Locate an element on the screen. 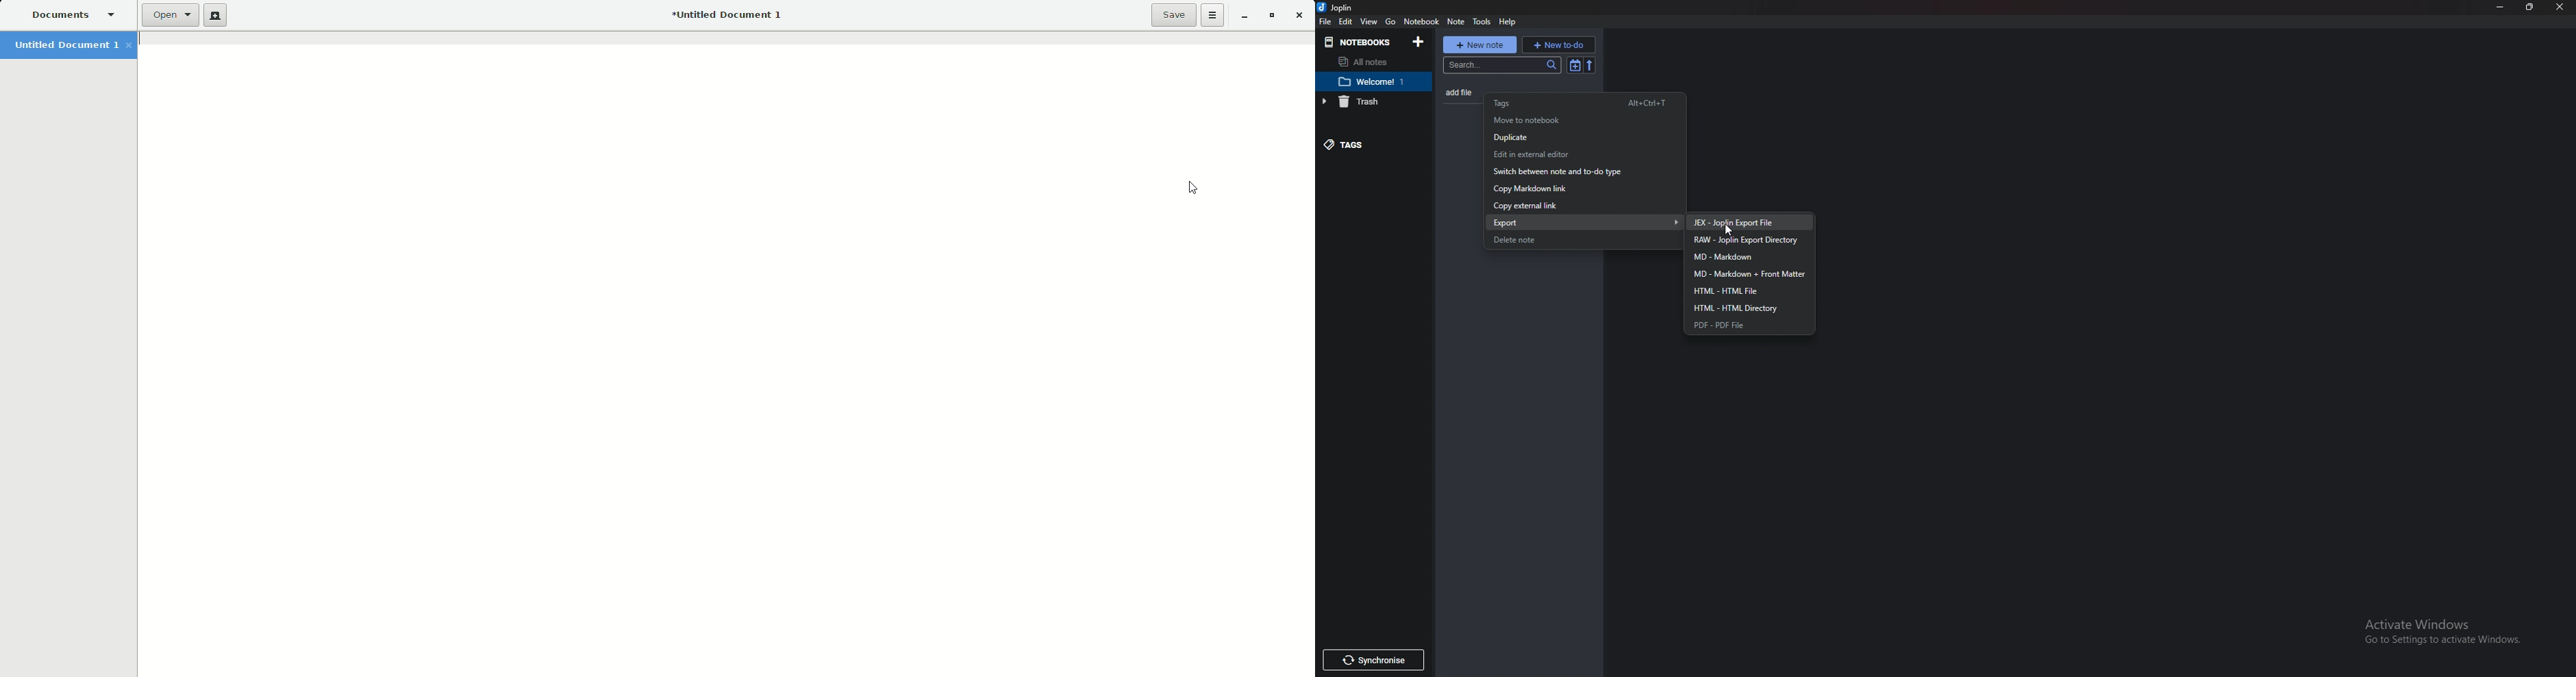 The image size is (2576, 700). Notebooks is located at coordinates (1359, 41).